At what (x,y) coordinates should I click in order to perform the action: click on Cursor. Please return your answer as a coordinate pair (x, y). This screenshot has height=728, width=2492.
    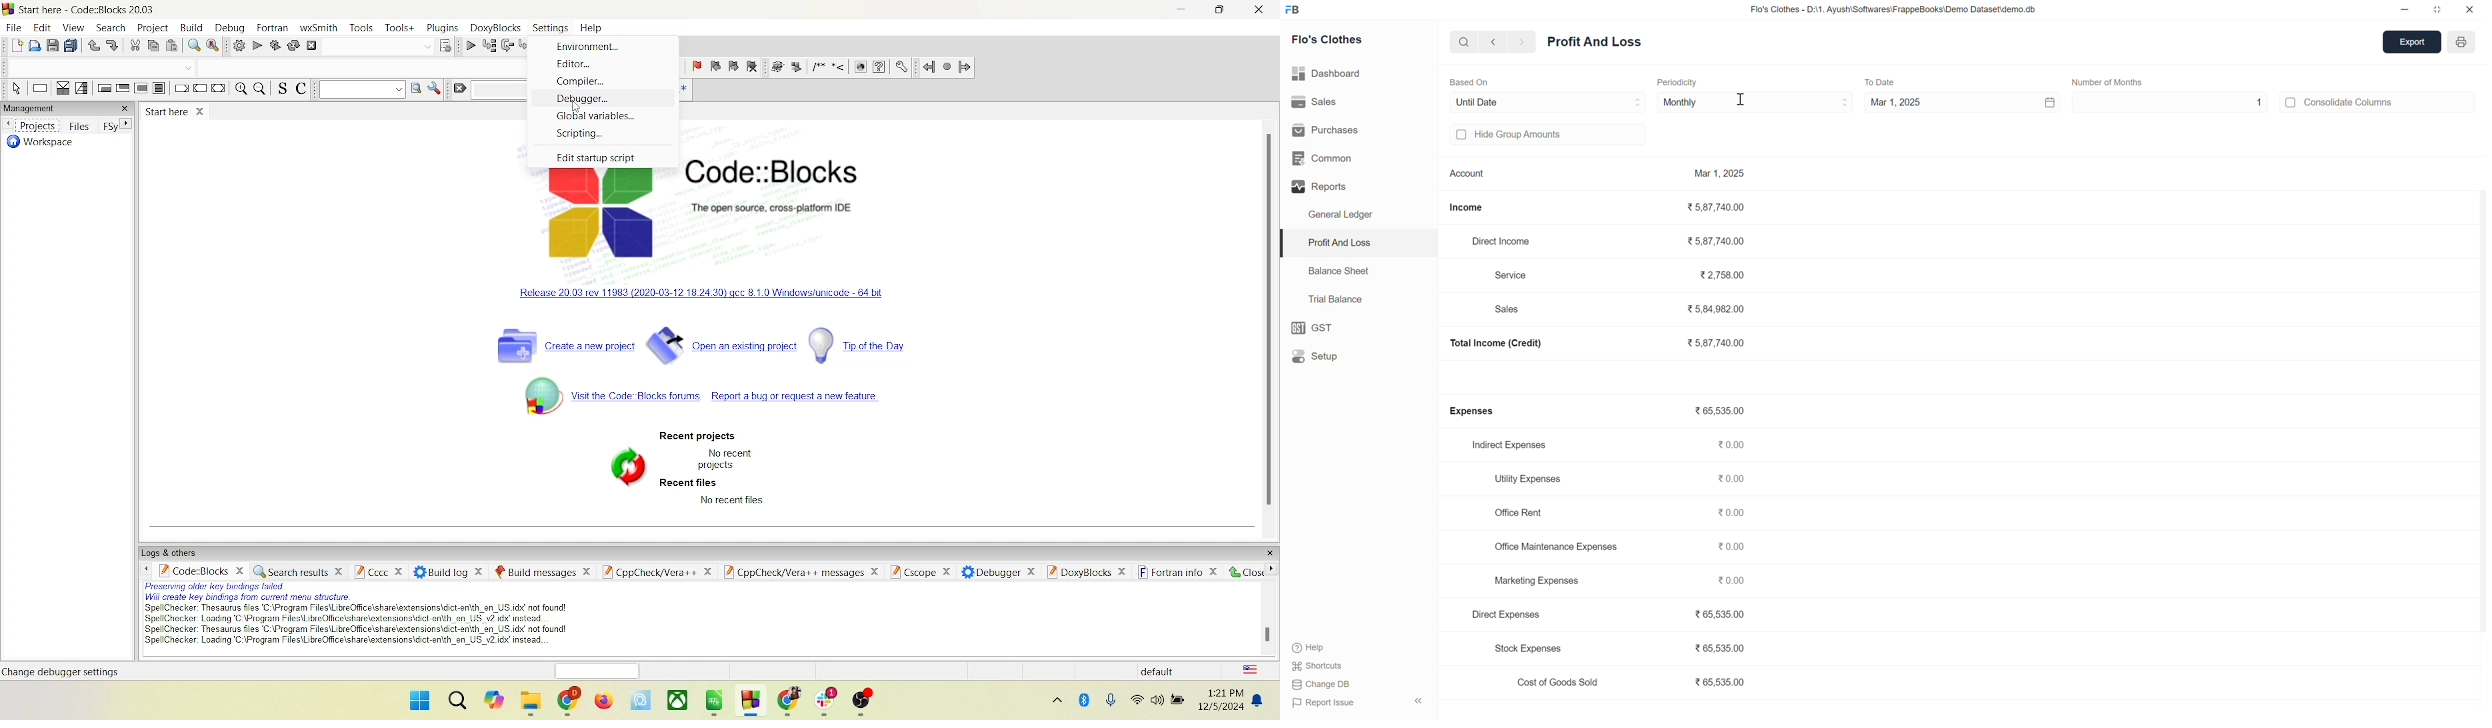
    Looking at the image, I should click on (1744, 103).